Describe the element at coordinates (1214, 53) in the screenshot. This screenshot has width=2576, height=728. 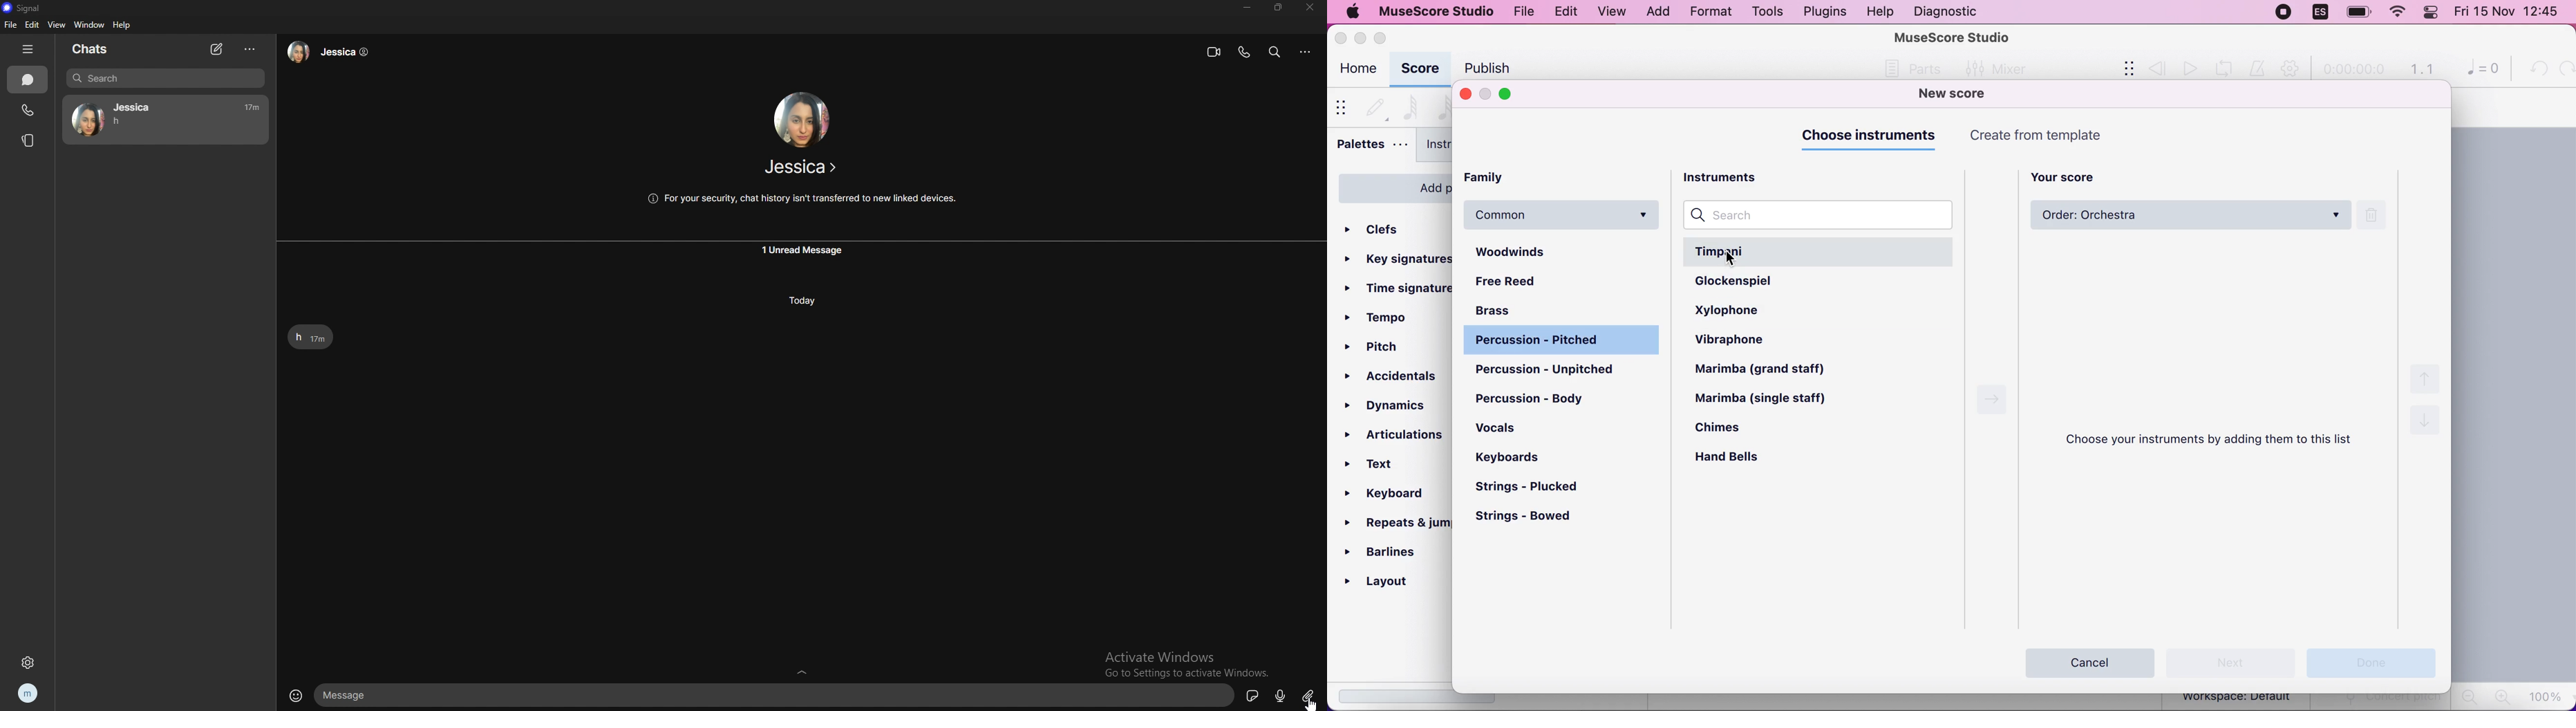
I see `video call` at that location.